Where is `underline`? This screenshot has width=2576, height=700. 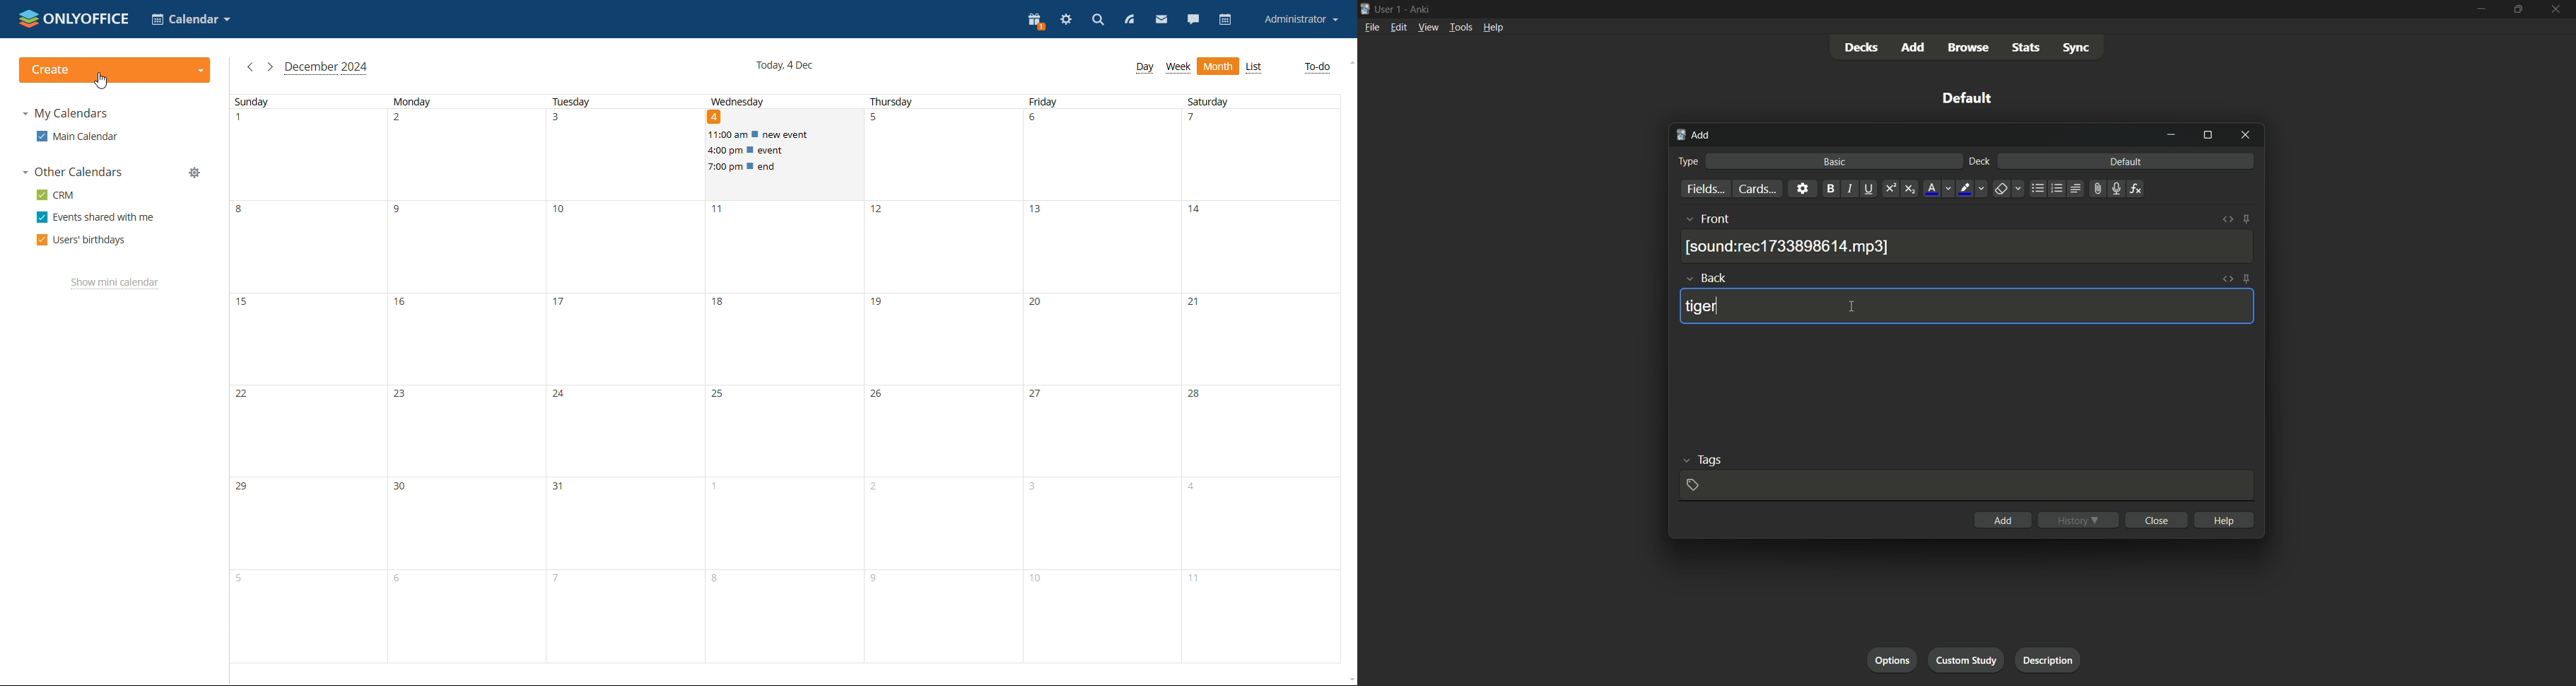
underline is located at coordinates (1871, 189).